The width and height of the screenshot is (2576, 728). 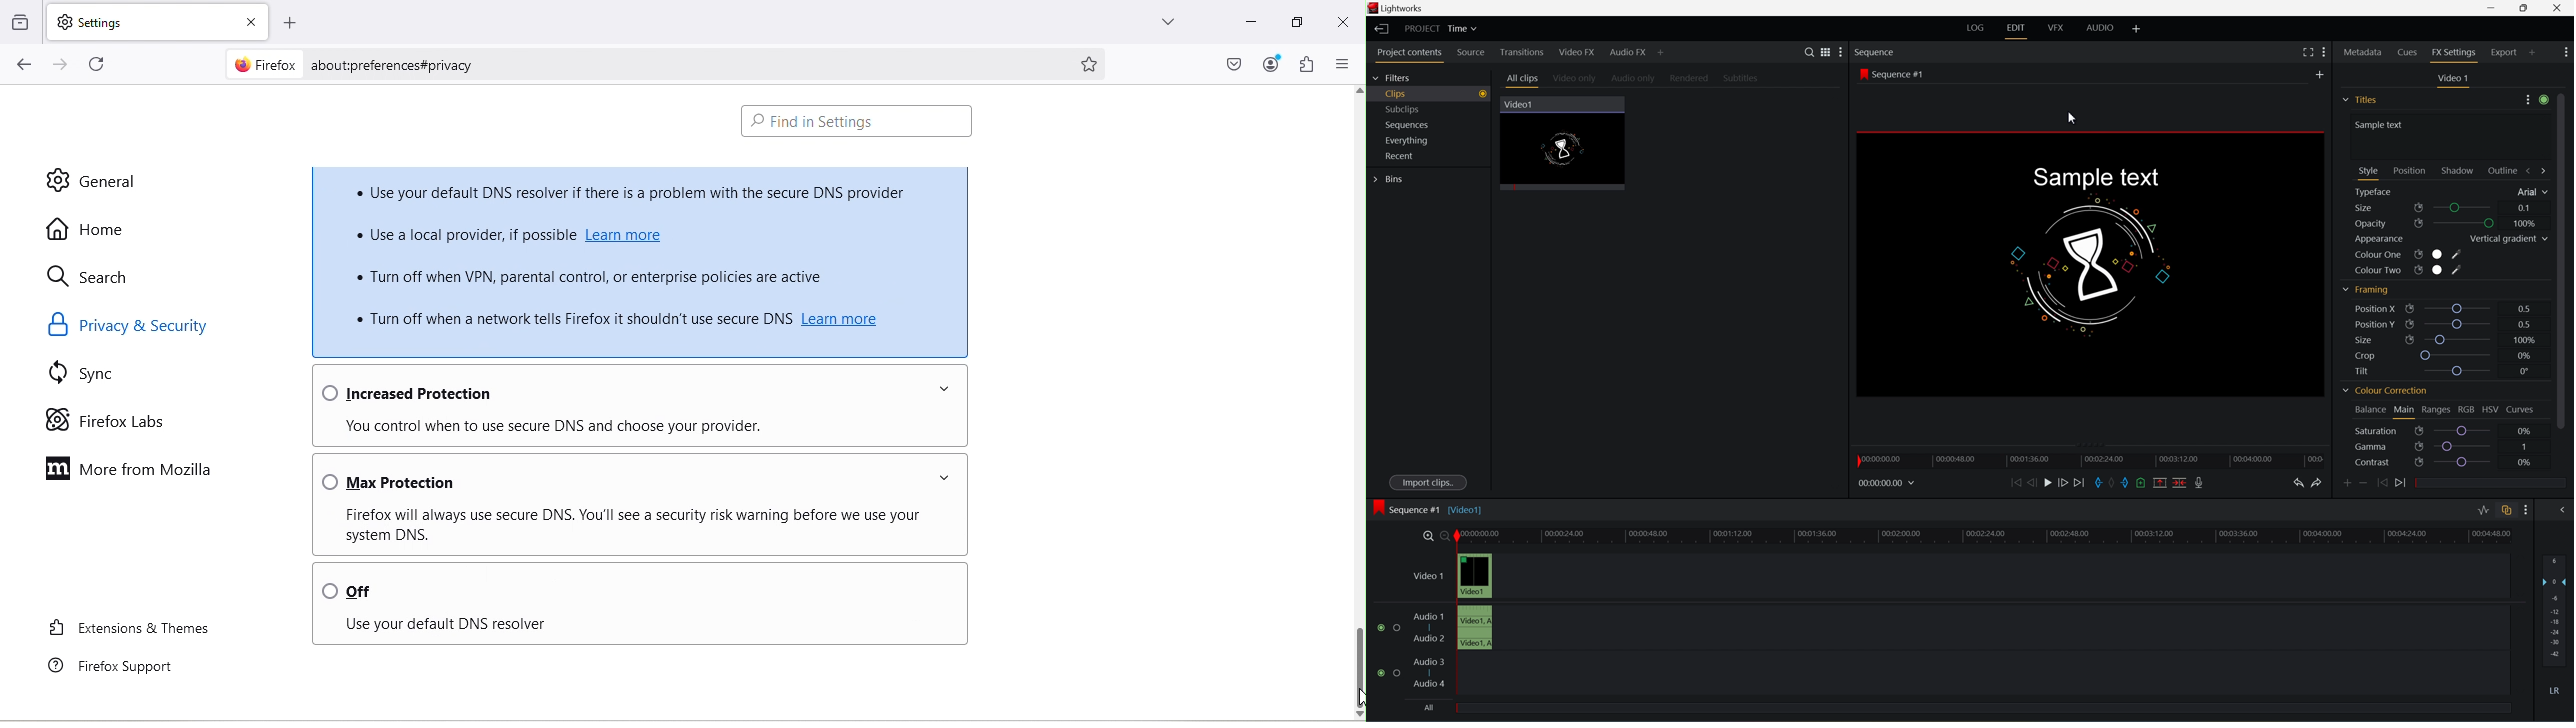 What do you see at coordinates (1434, 92) in the screenshot?
I see `Clips` at bounding box center [1434, 92].